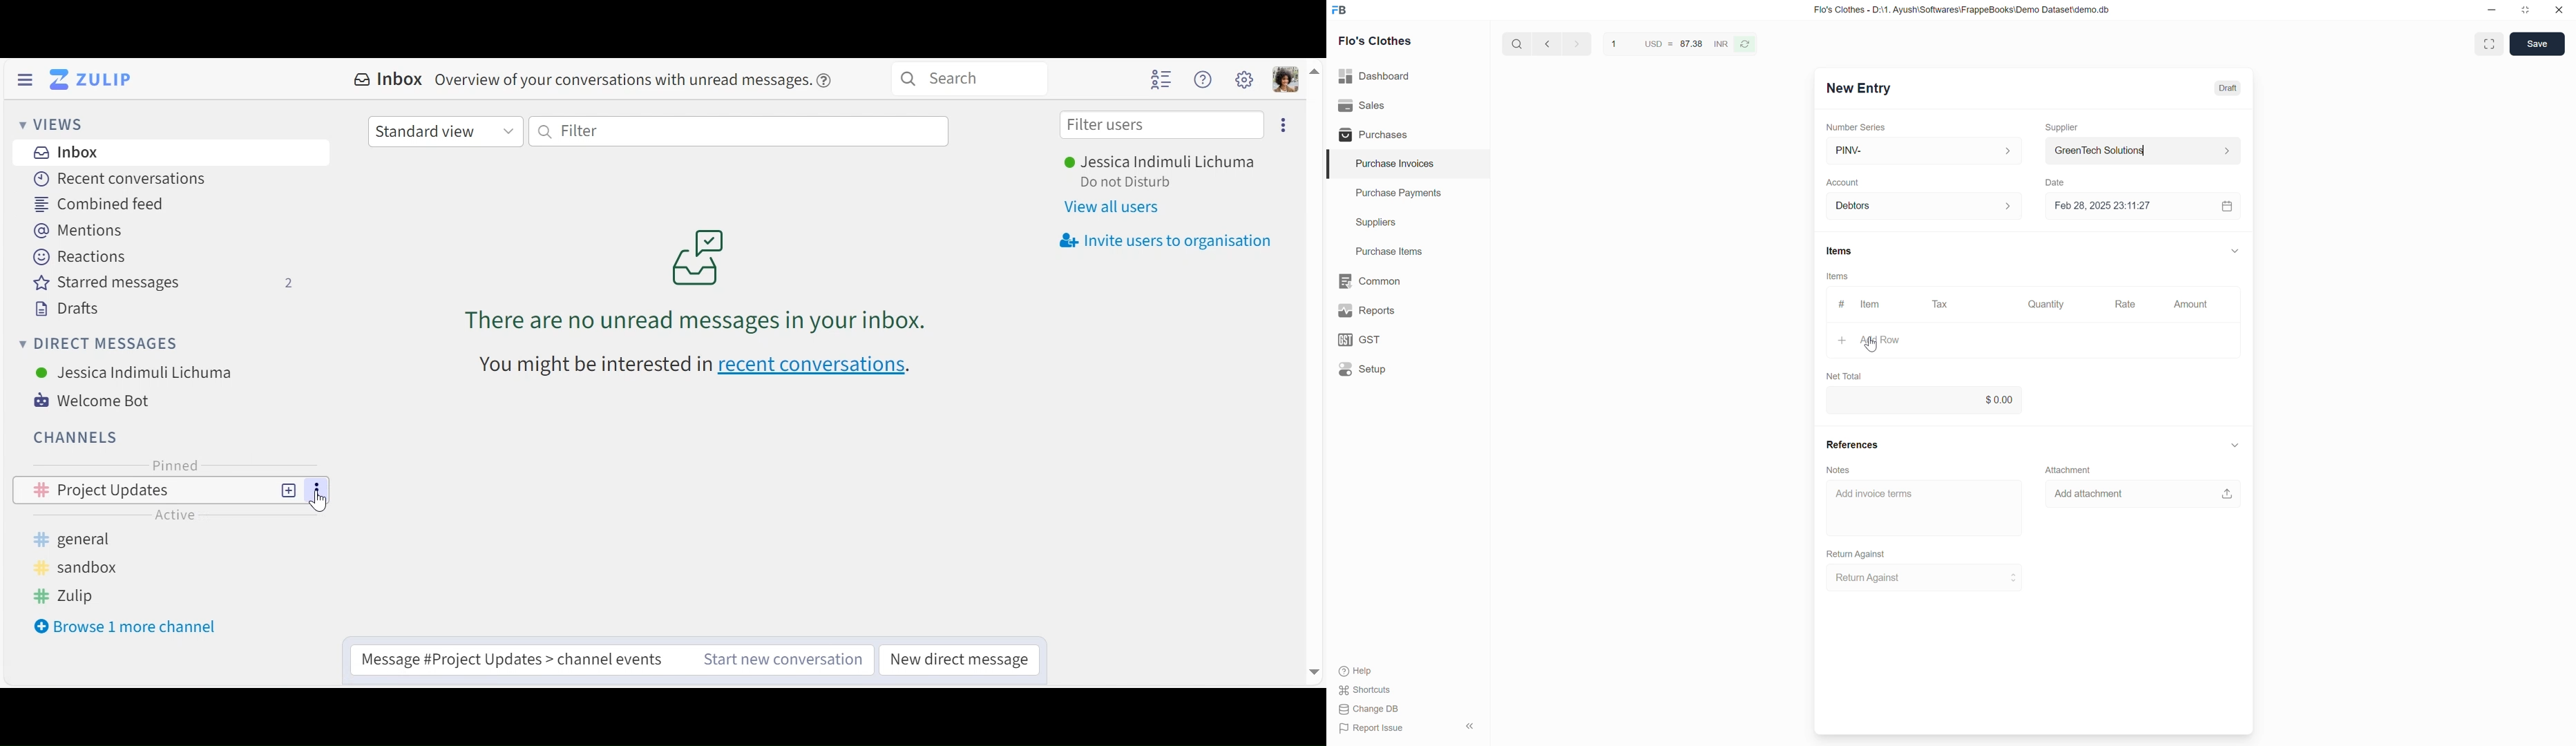 This screenshot has width=2576, height=756. What do you see at coordinates (94, 79) in the screenshot?
I see `Go to Home View (Inbox)` at bounding box center [94, 79].